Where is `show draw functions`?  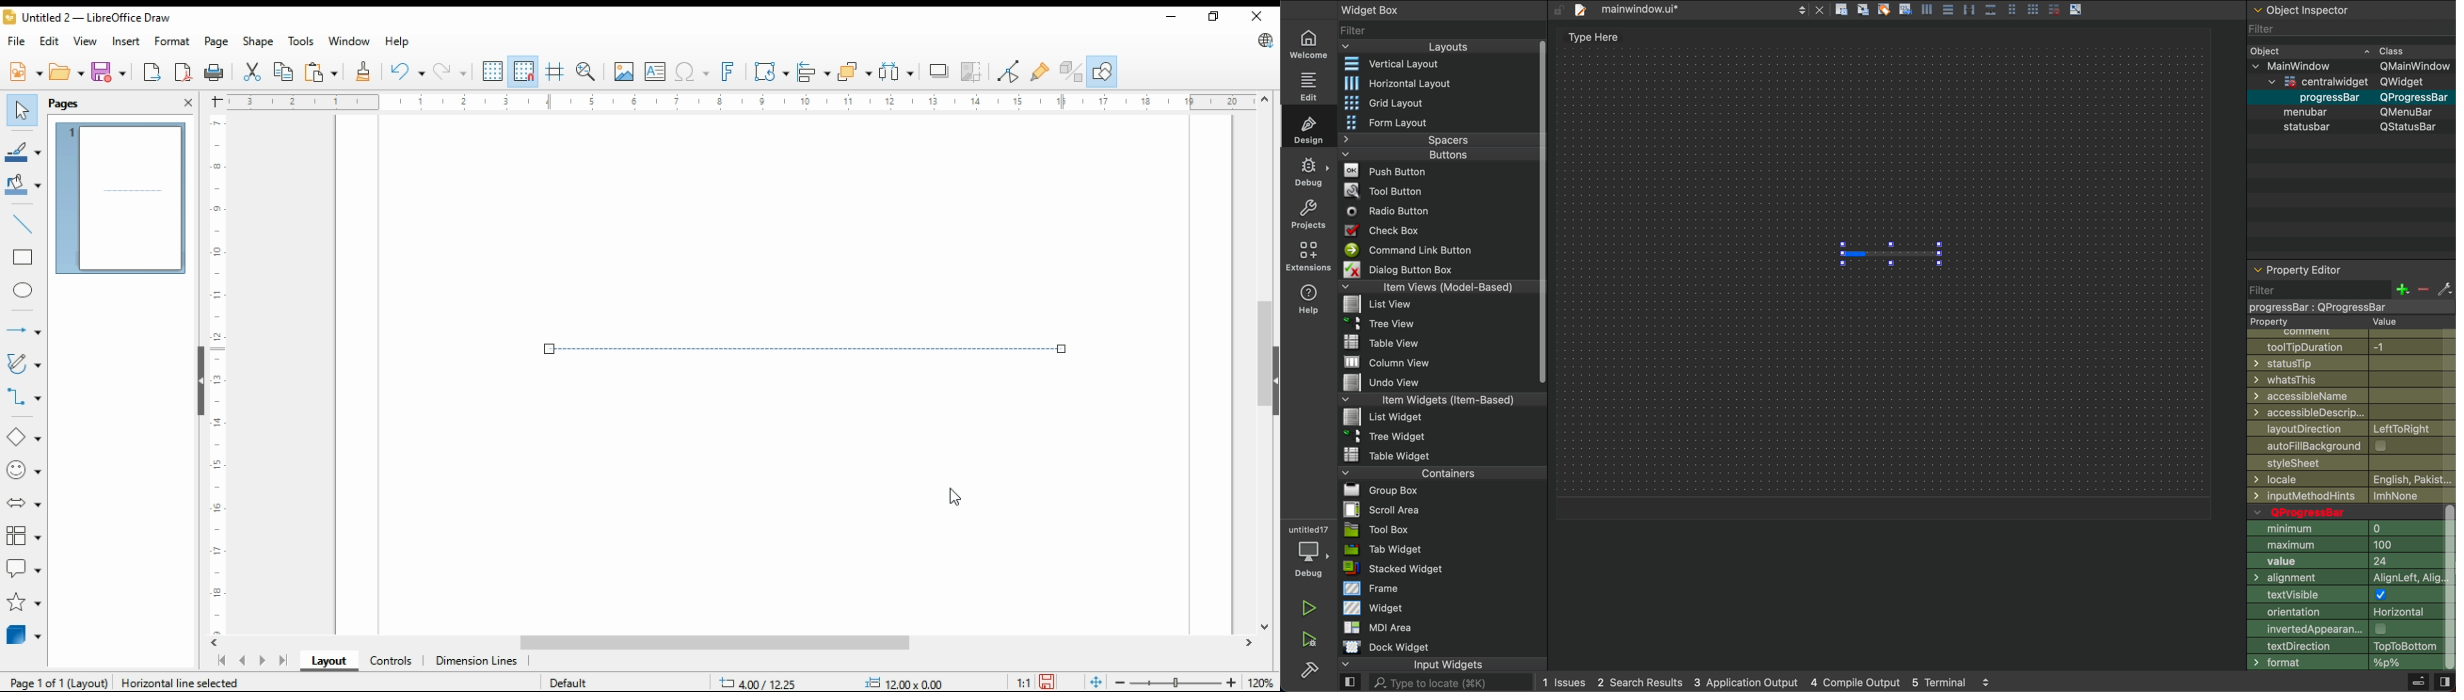 show draw functions is located at coordinates (1100, 72).